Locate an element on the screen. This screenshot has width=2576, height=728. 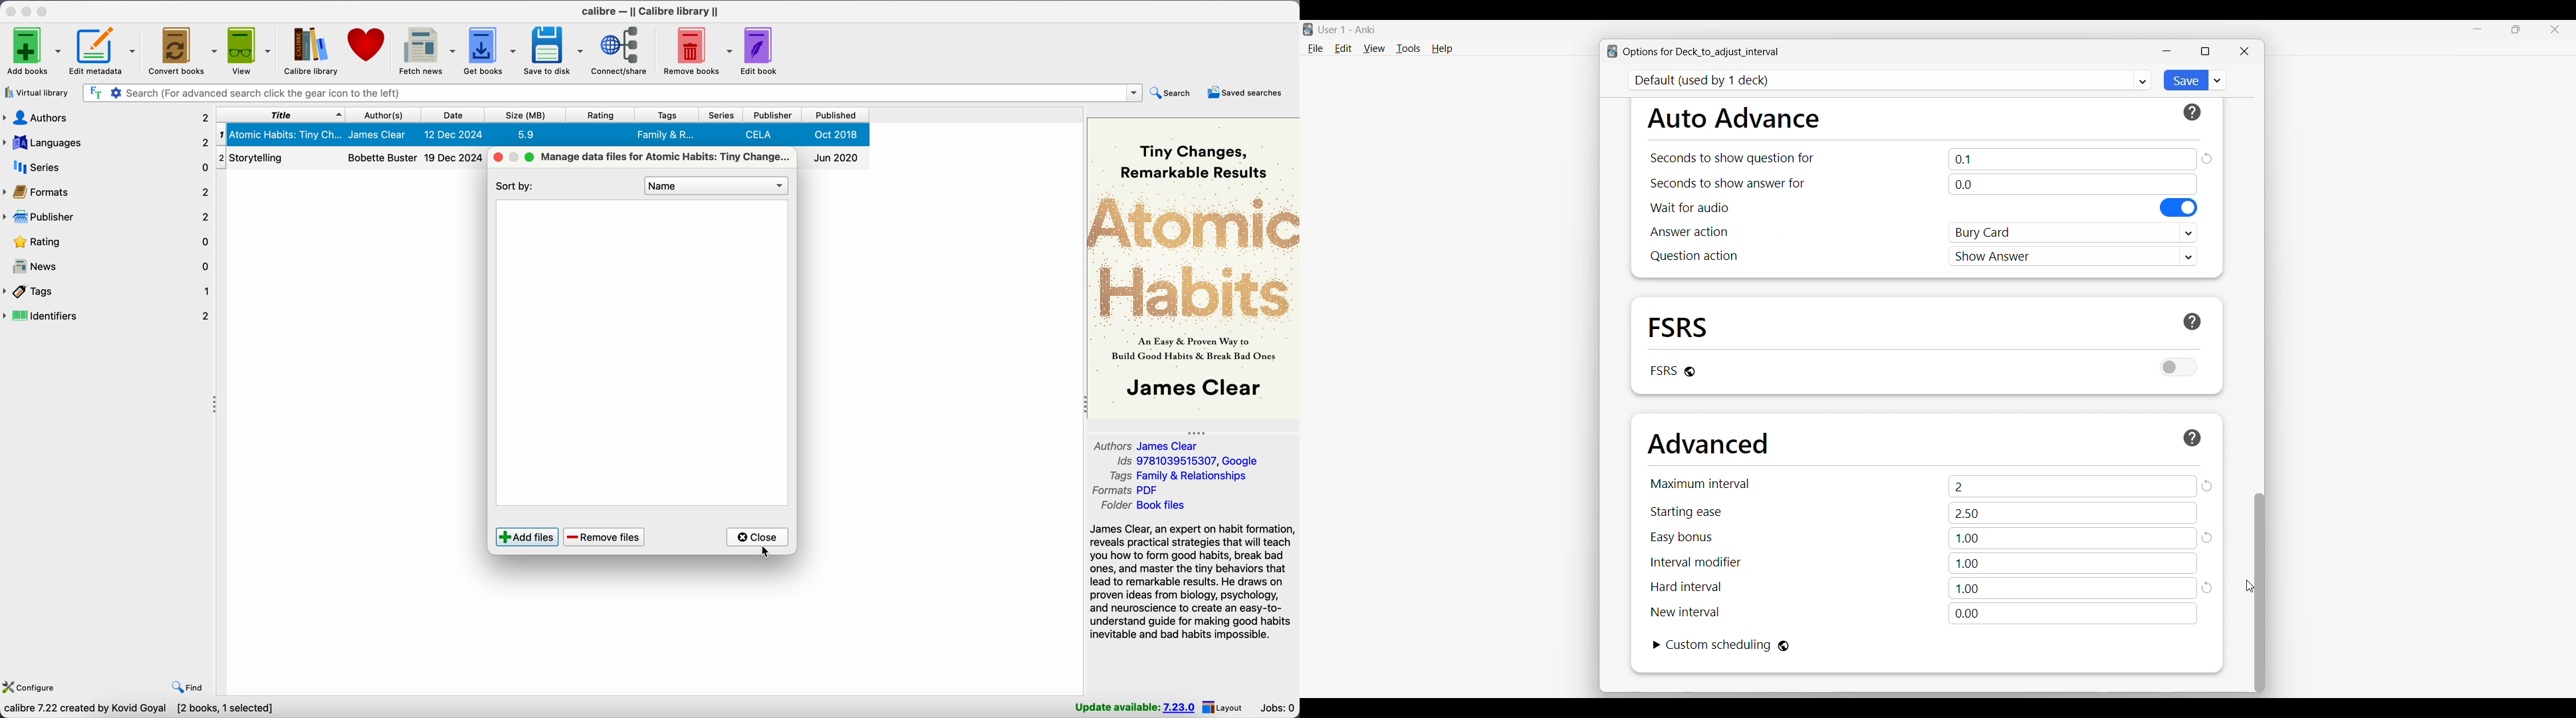
Affects the entire collection is located at coordinates (1690, 372).